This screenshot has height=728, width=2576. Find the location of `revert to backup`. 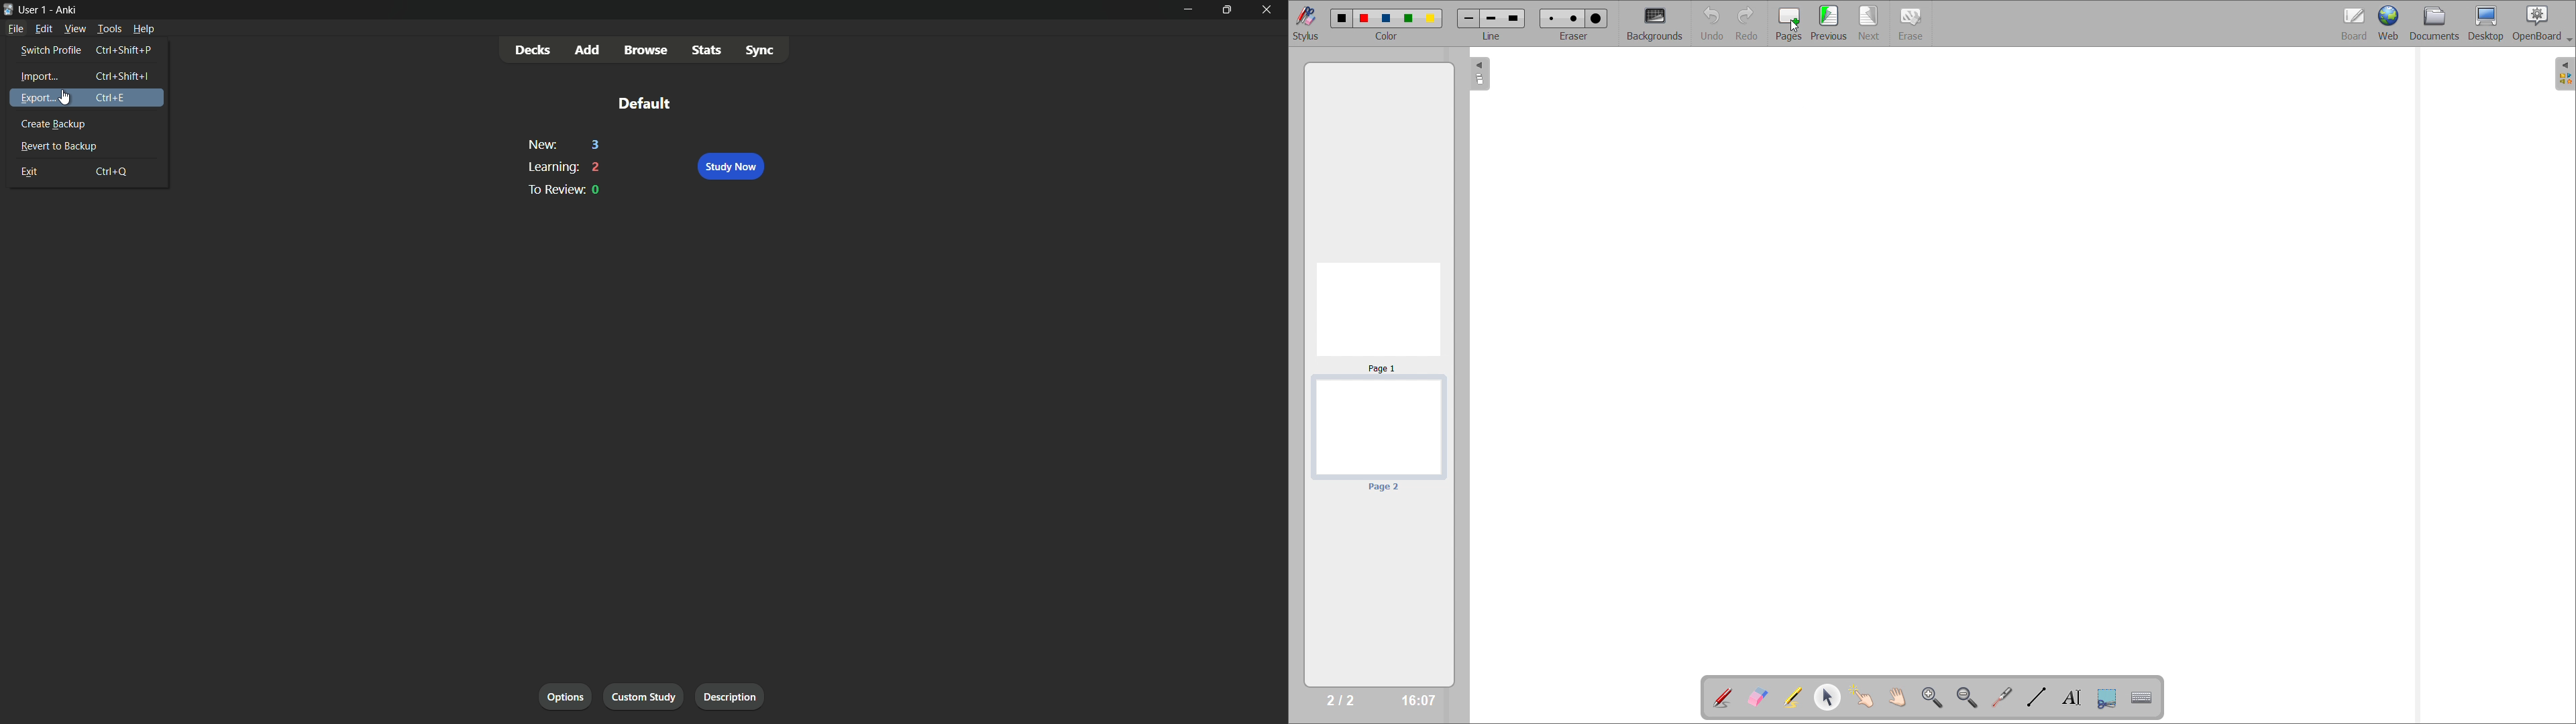

revert to backup is located at coordinates (58, 145).